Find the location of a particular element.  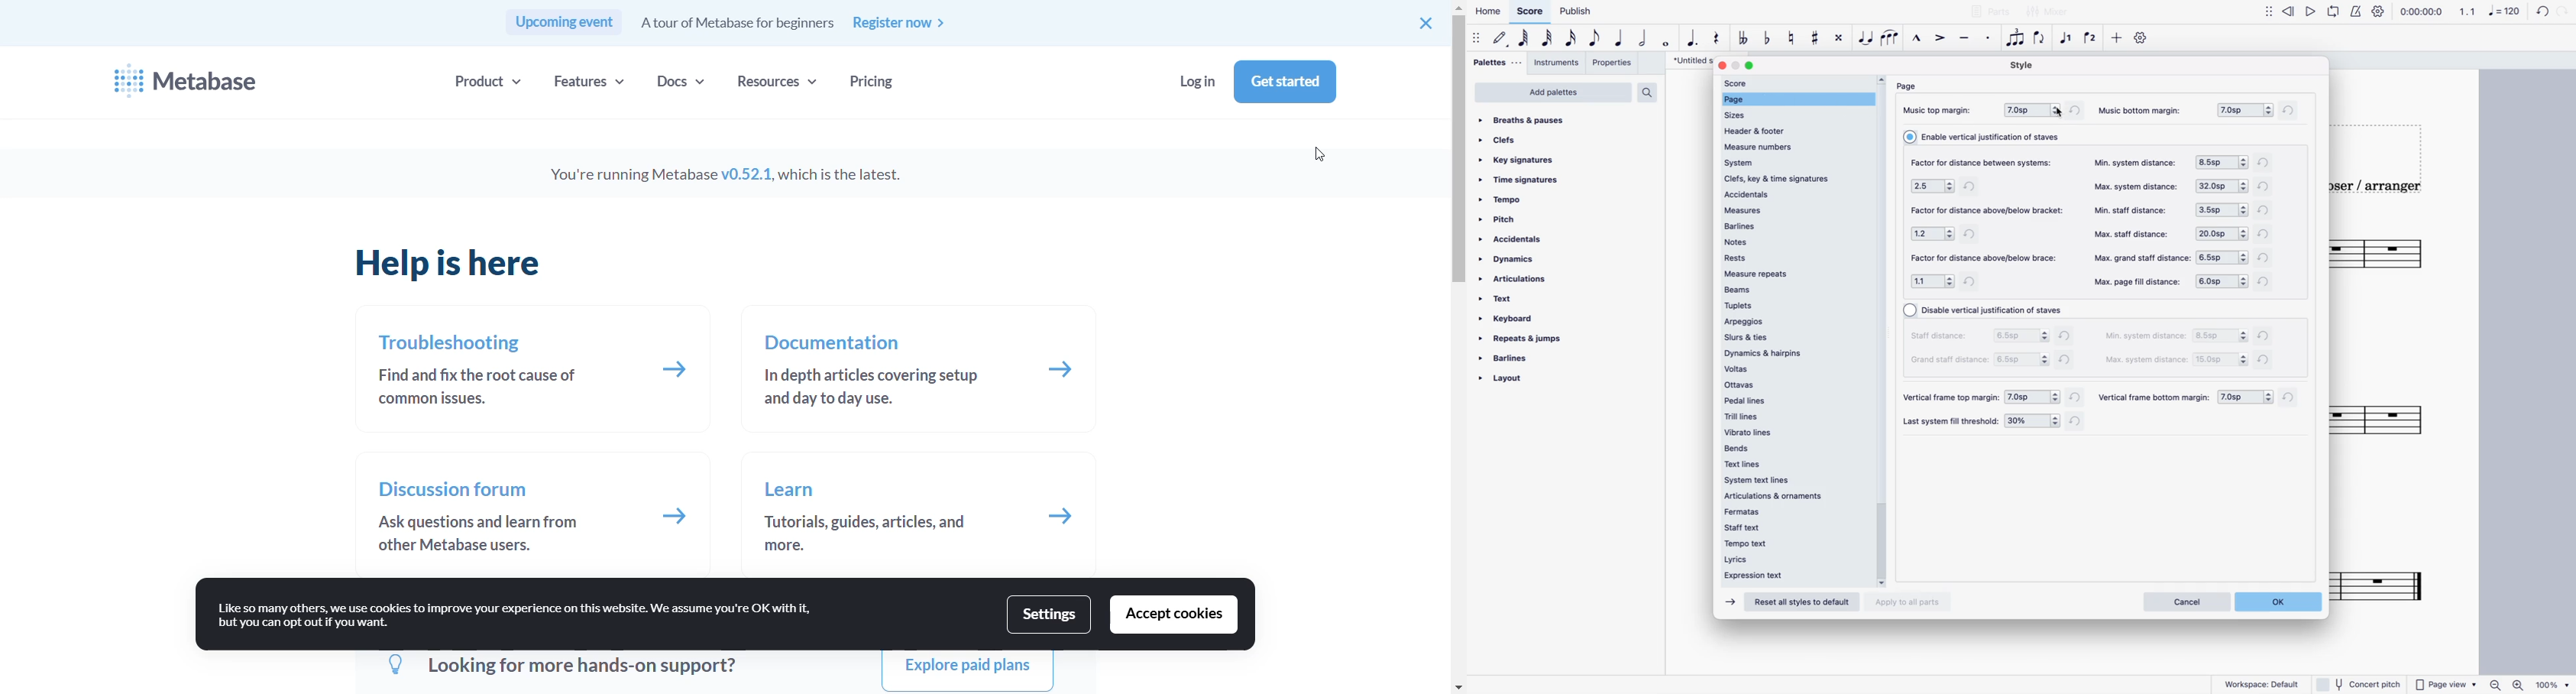

settings is located at coordinates (1049, 613).